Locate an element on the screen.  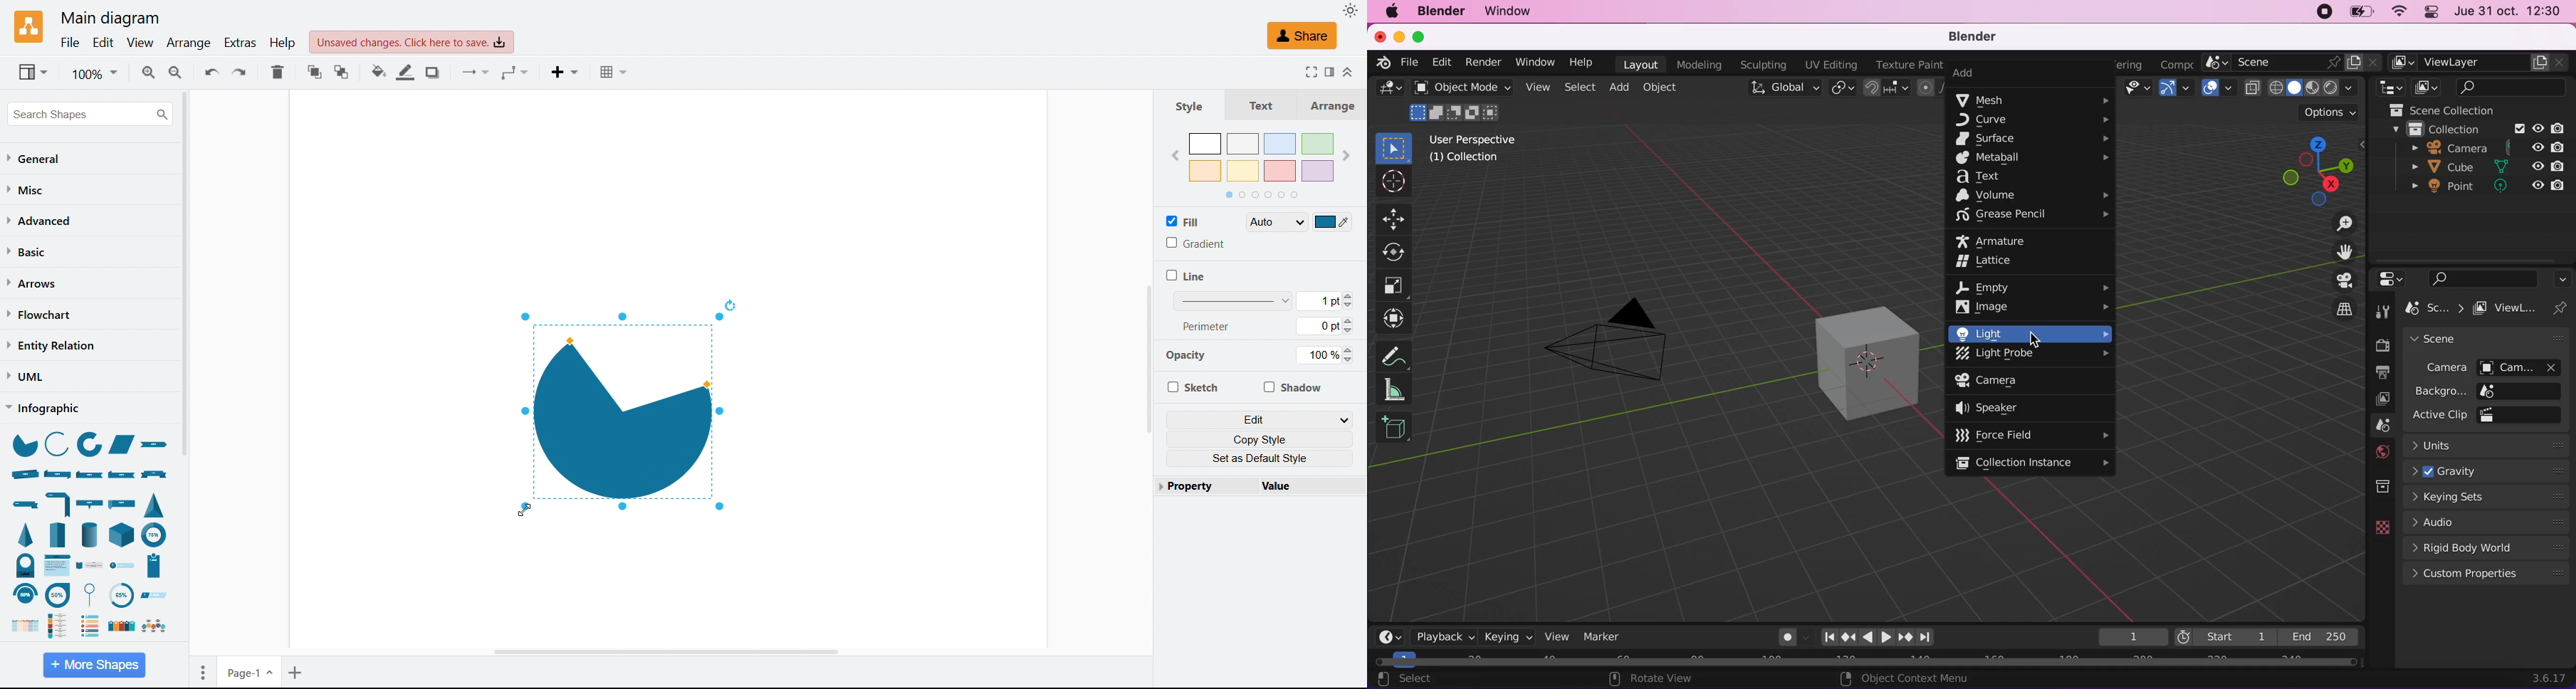
Arrange  is located at coordinates (190, 44).